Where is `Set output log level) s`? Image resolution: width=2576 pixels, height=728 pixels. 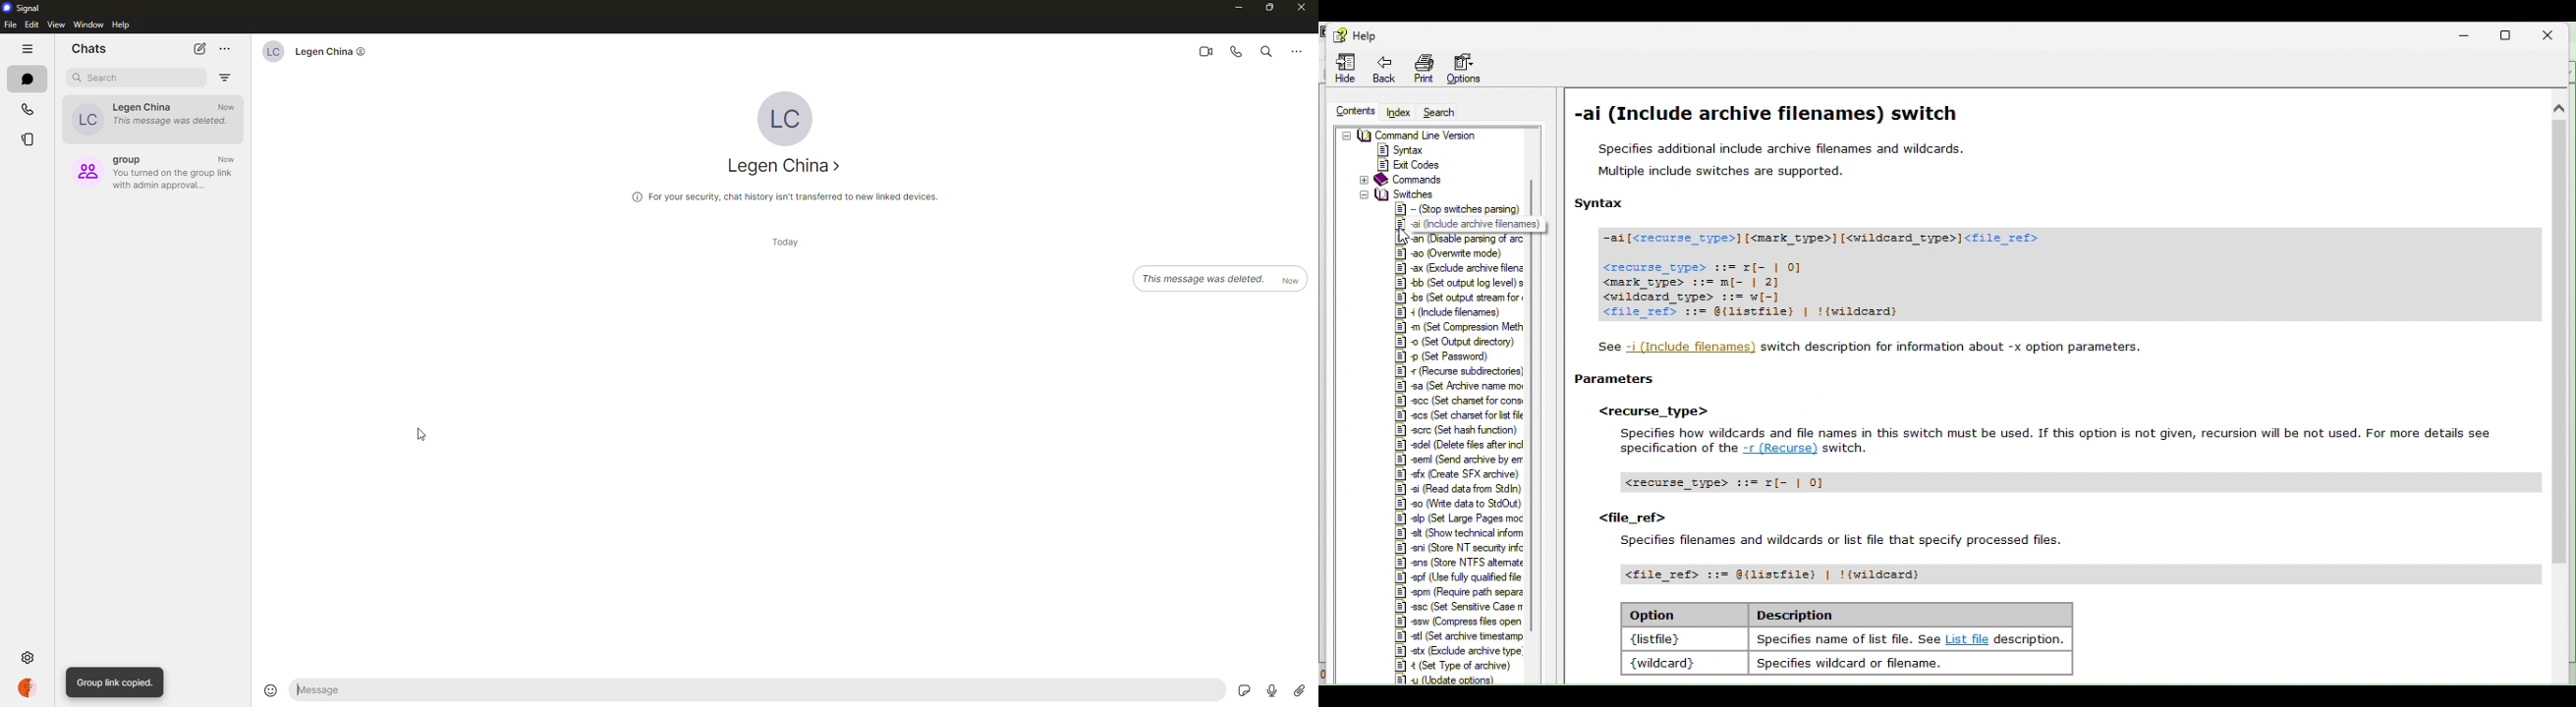
Set output log level) s is located at coordinates (1462, 282).